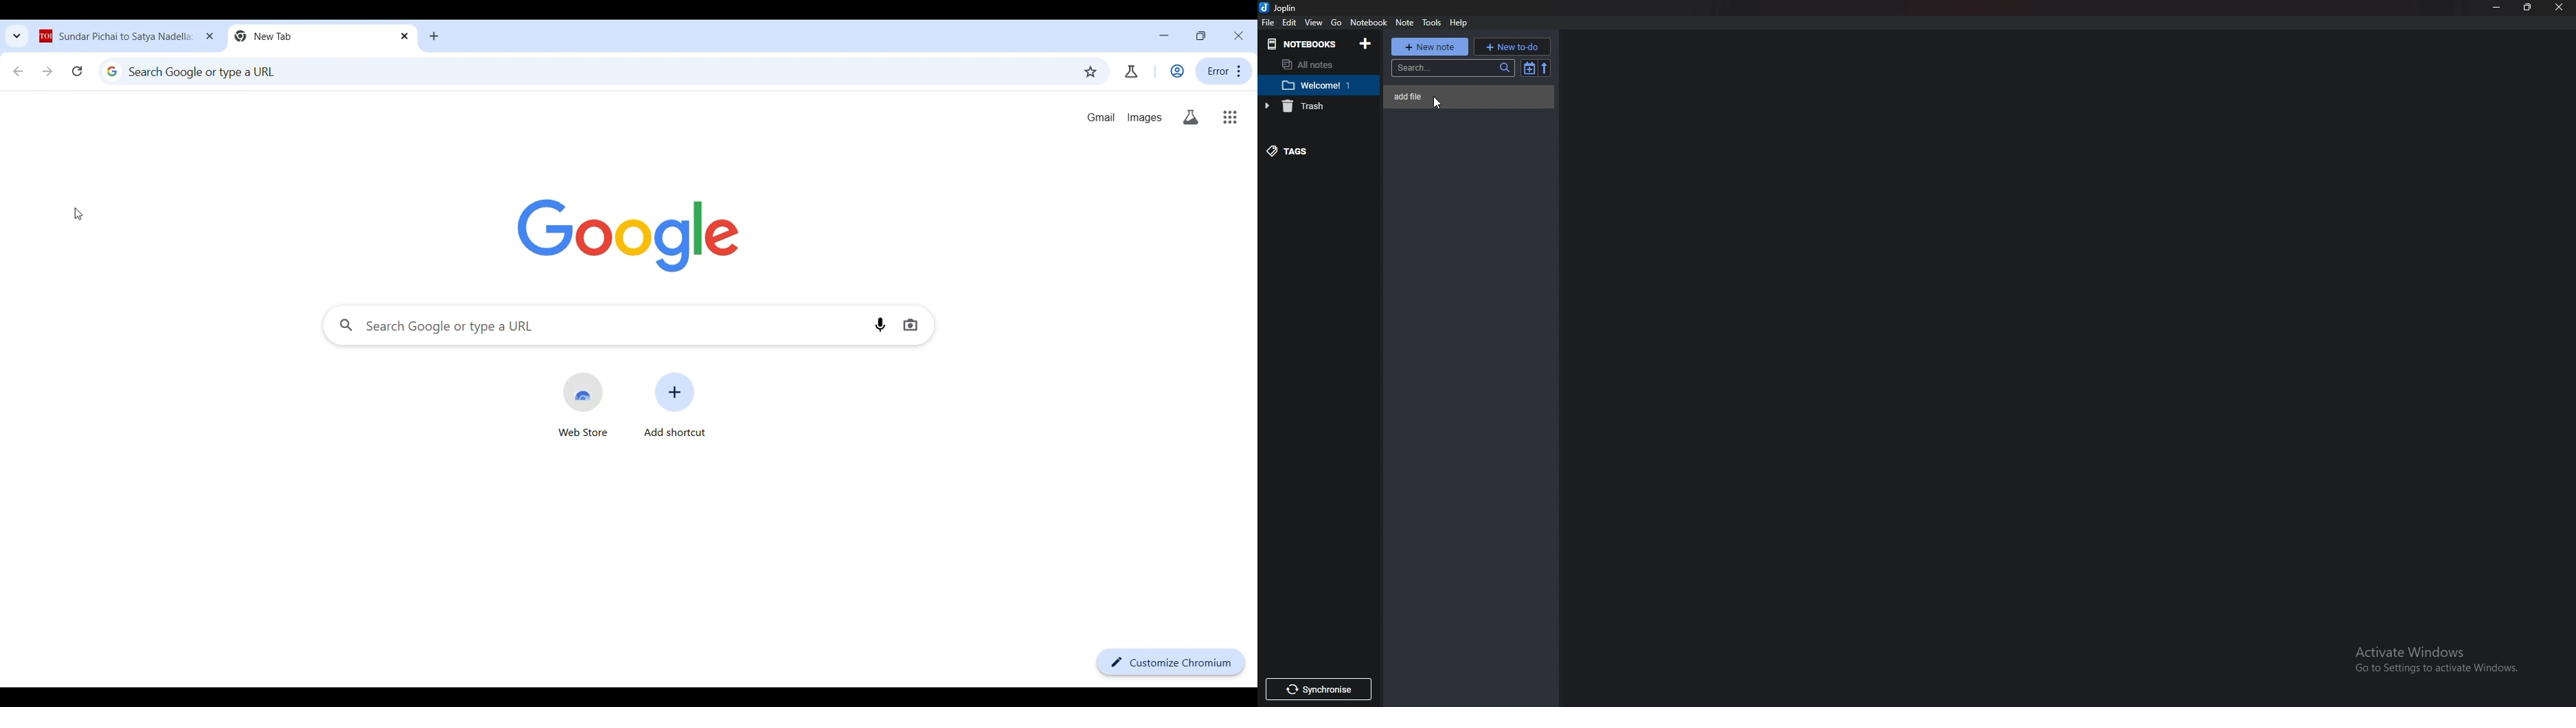  What do you see at coordinates (78, 213) in the screenshot?
I see `Cursor position unchanged` at bounding box center [78, 213].